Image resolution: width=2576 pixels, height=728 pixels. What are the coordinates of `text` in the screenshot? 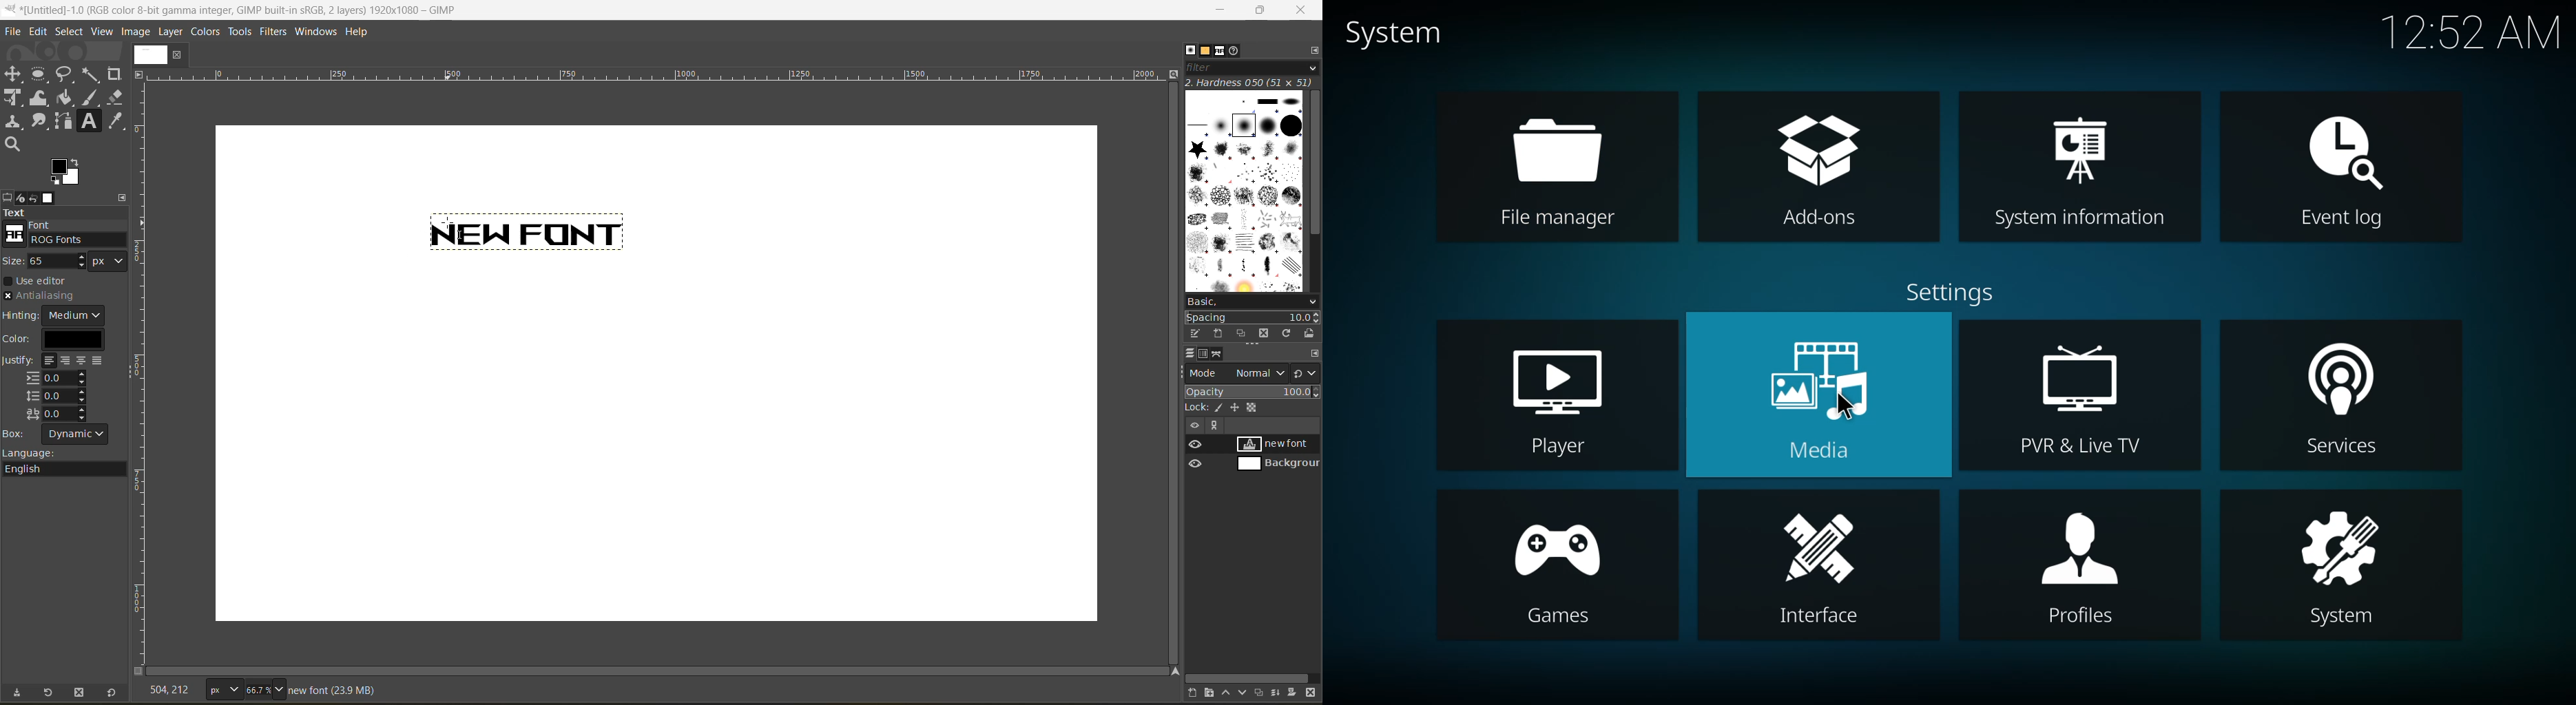 It's located at (64, 213).